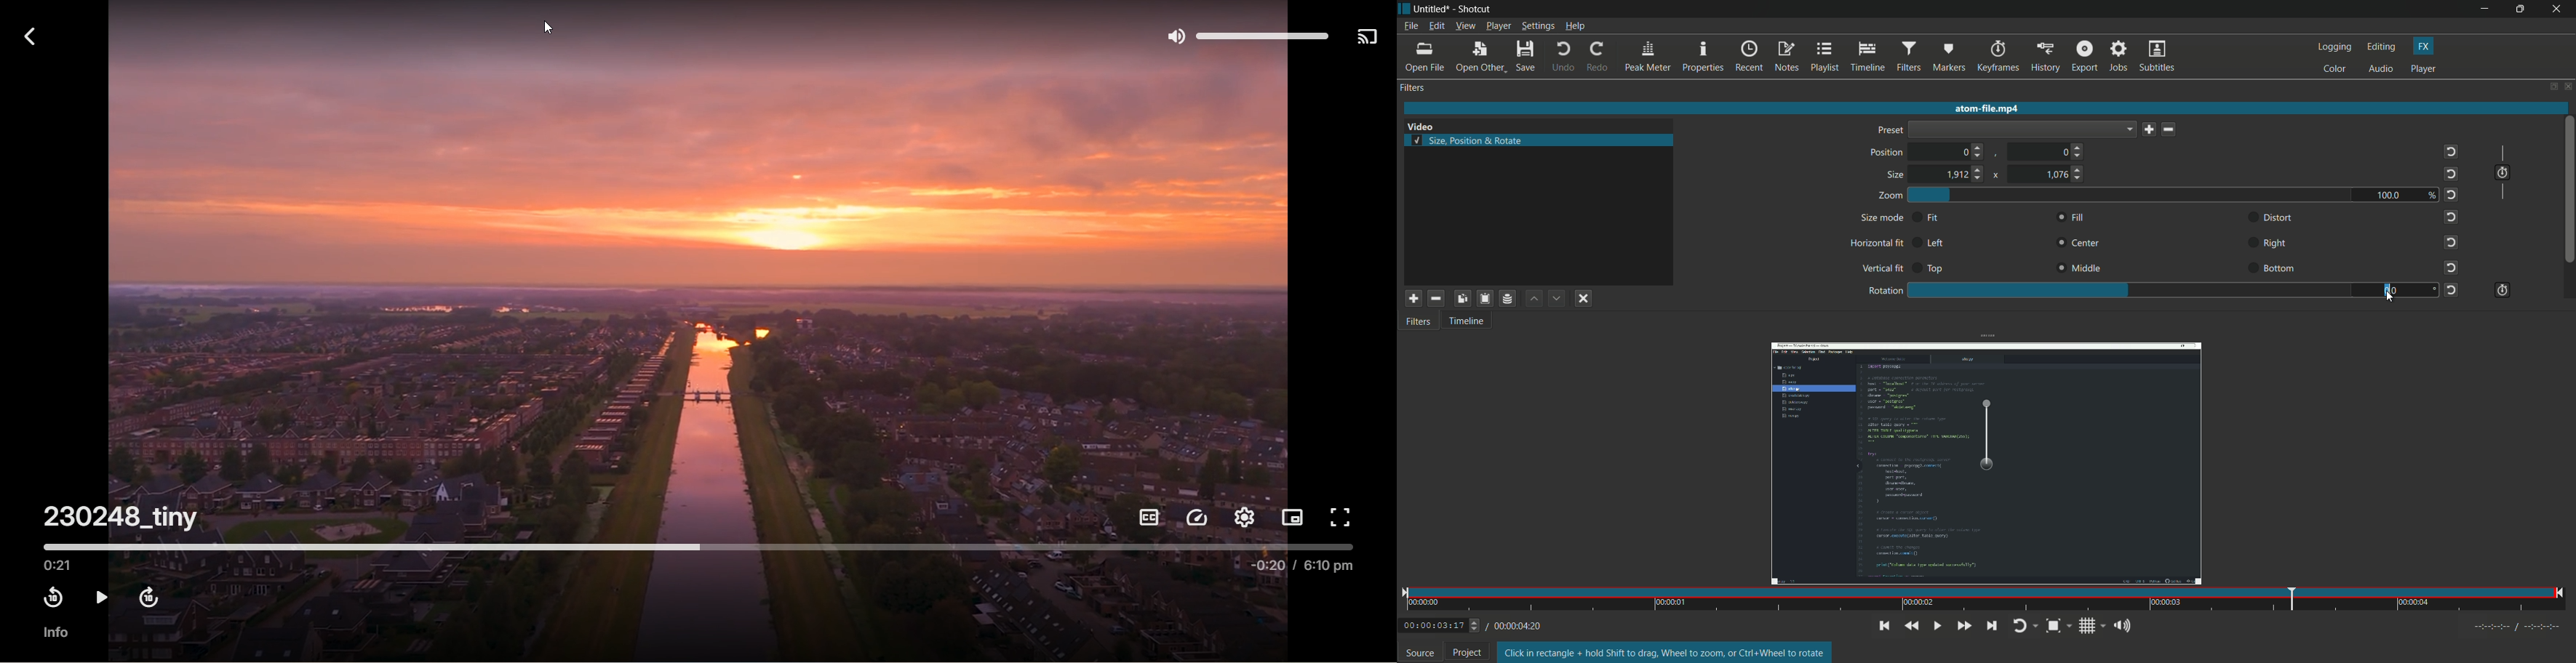 The image size is (2576, 672). Describe the element at coordinates (1465, 26) in the screenshot. I see `view menu` at that location.